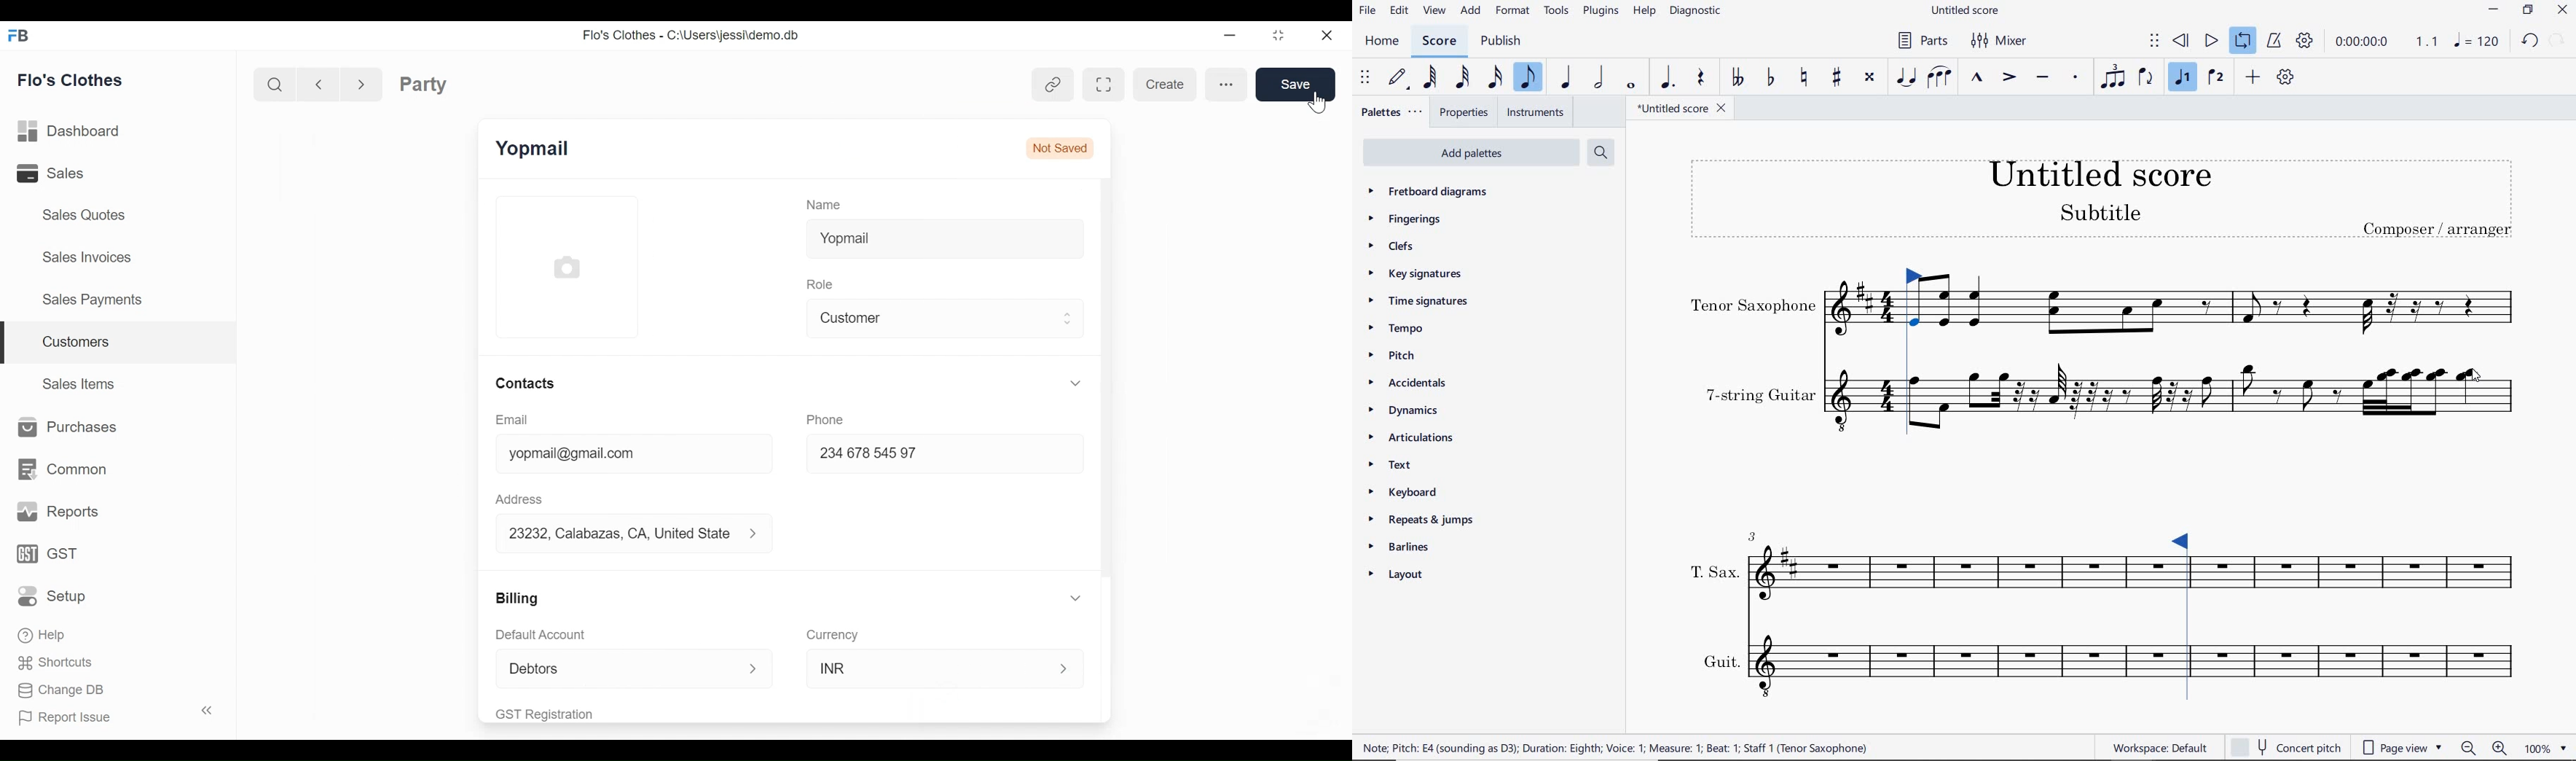  What do you see at coordinates (1325, 35) in the screenshot?
I see `Close` at bounding box center [1325, 35].